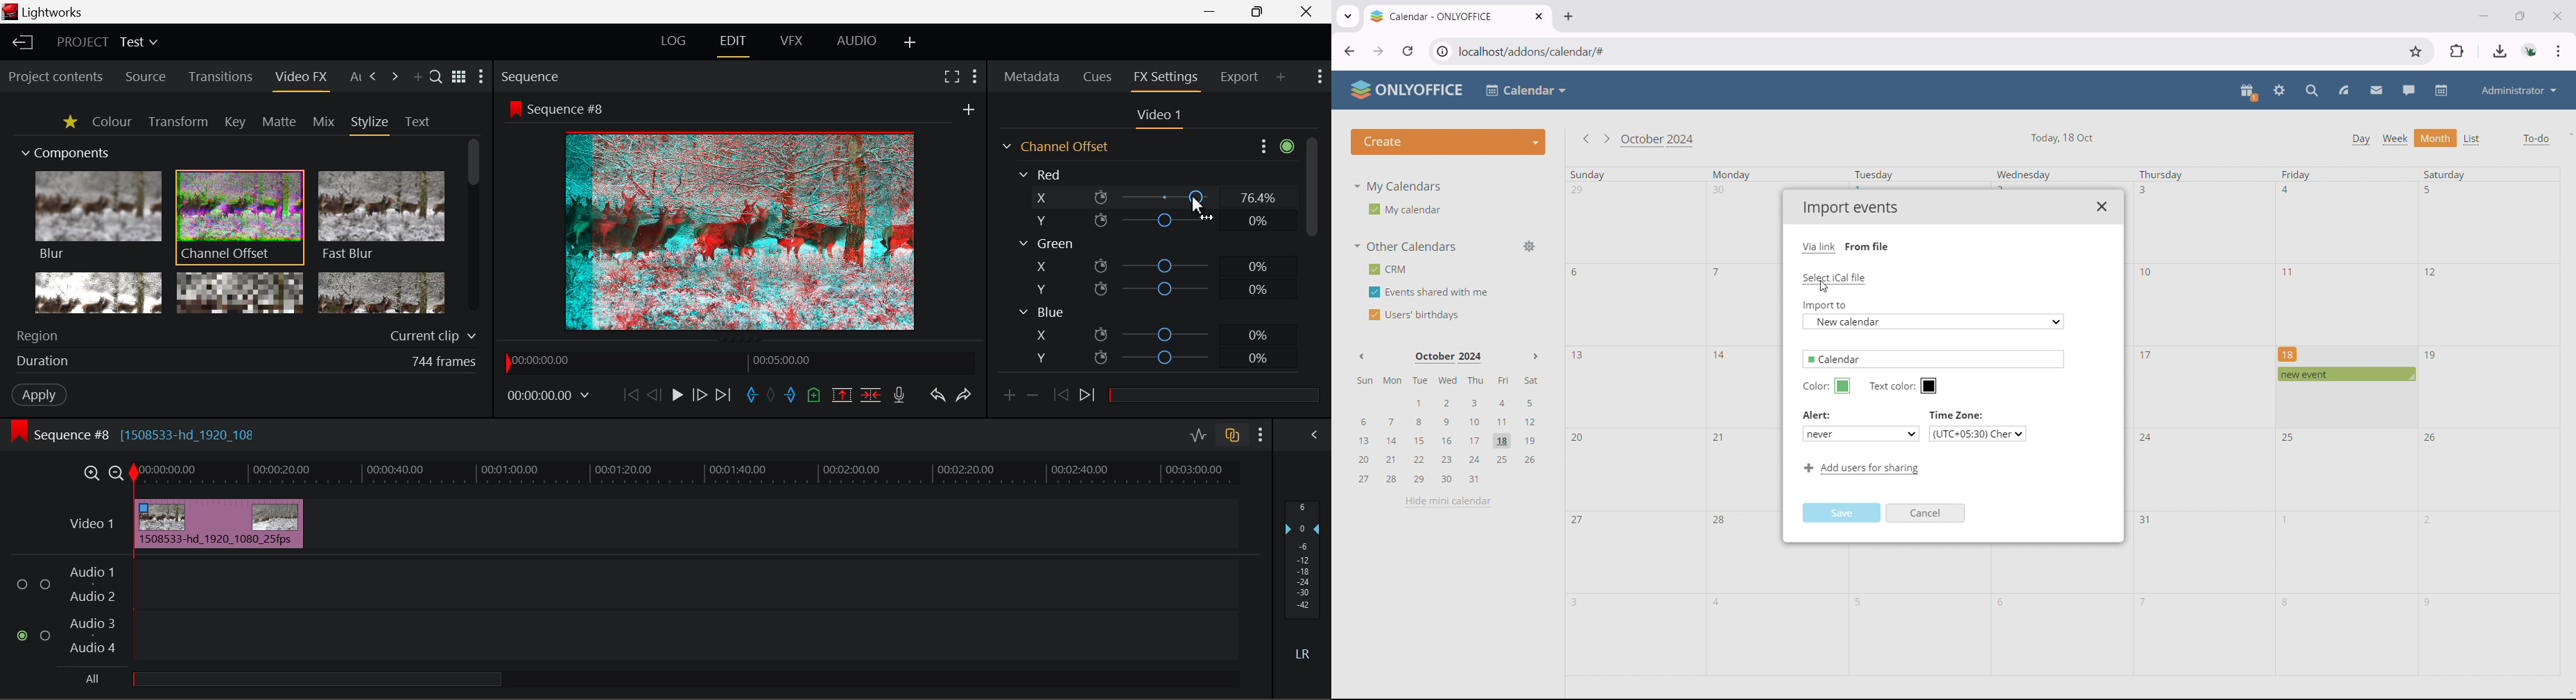 Image resolution: width=2576 pixels, height=700 pixels. I want to click on Play, so click(675, 396).